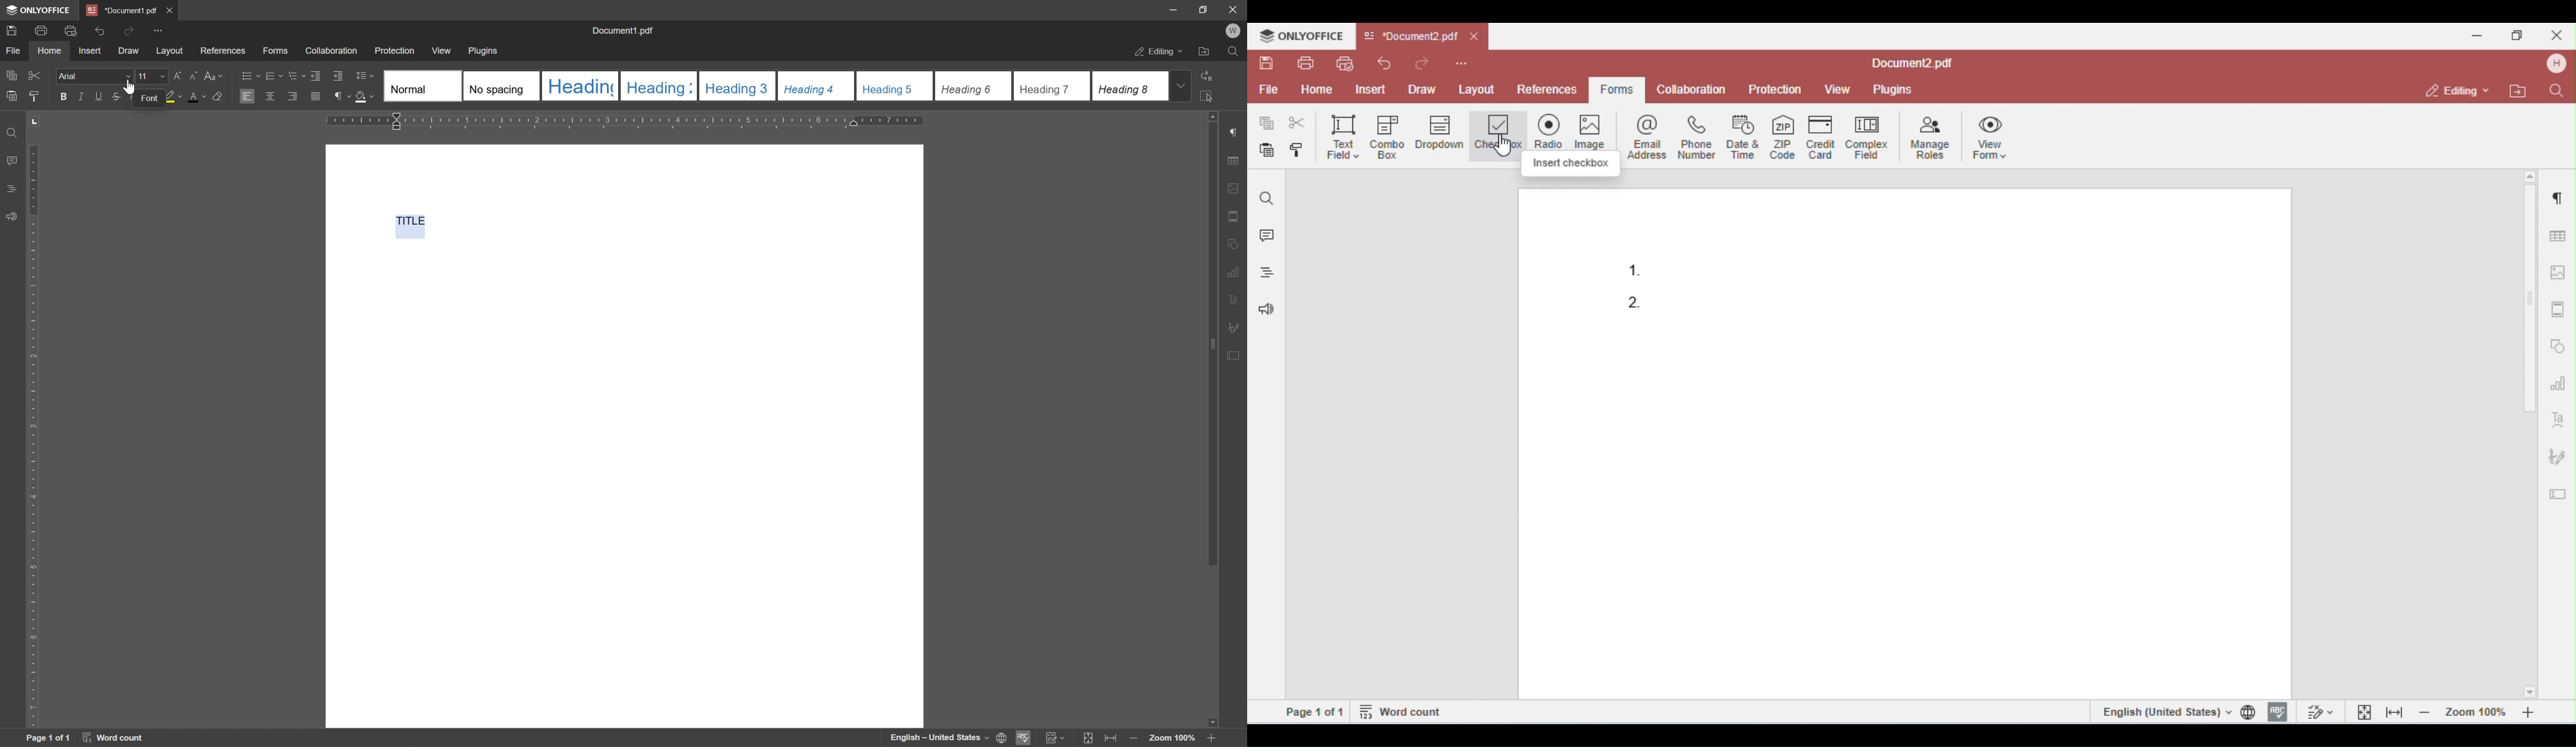  I want to click on drop down, so click(1181, 86).